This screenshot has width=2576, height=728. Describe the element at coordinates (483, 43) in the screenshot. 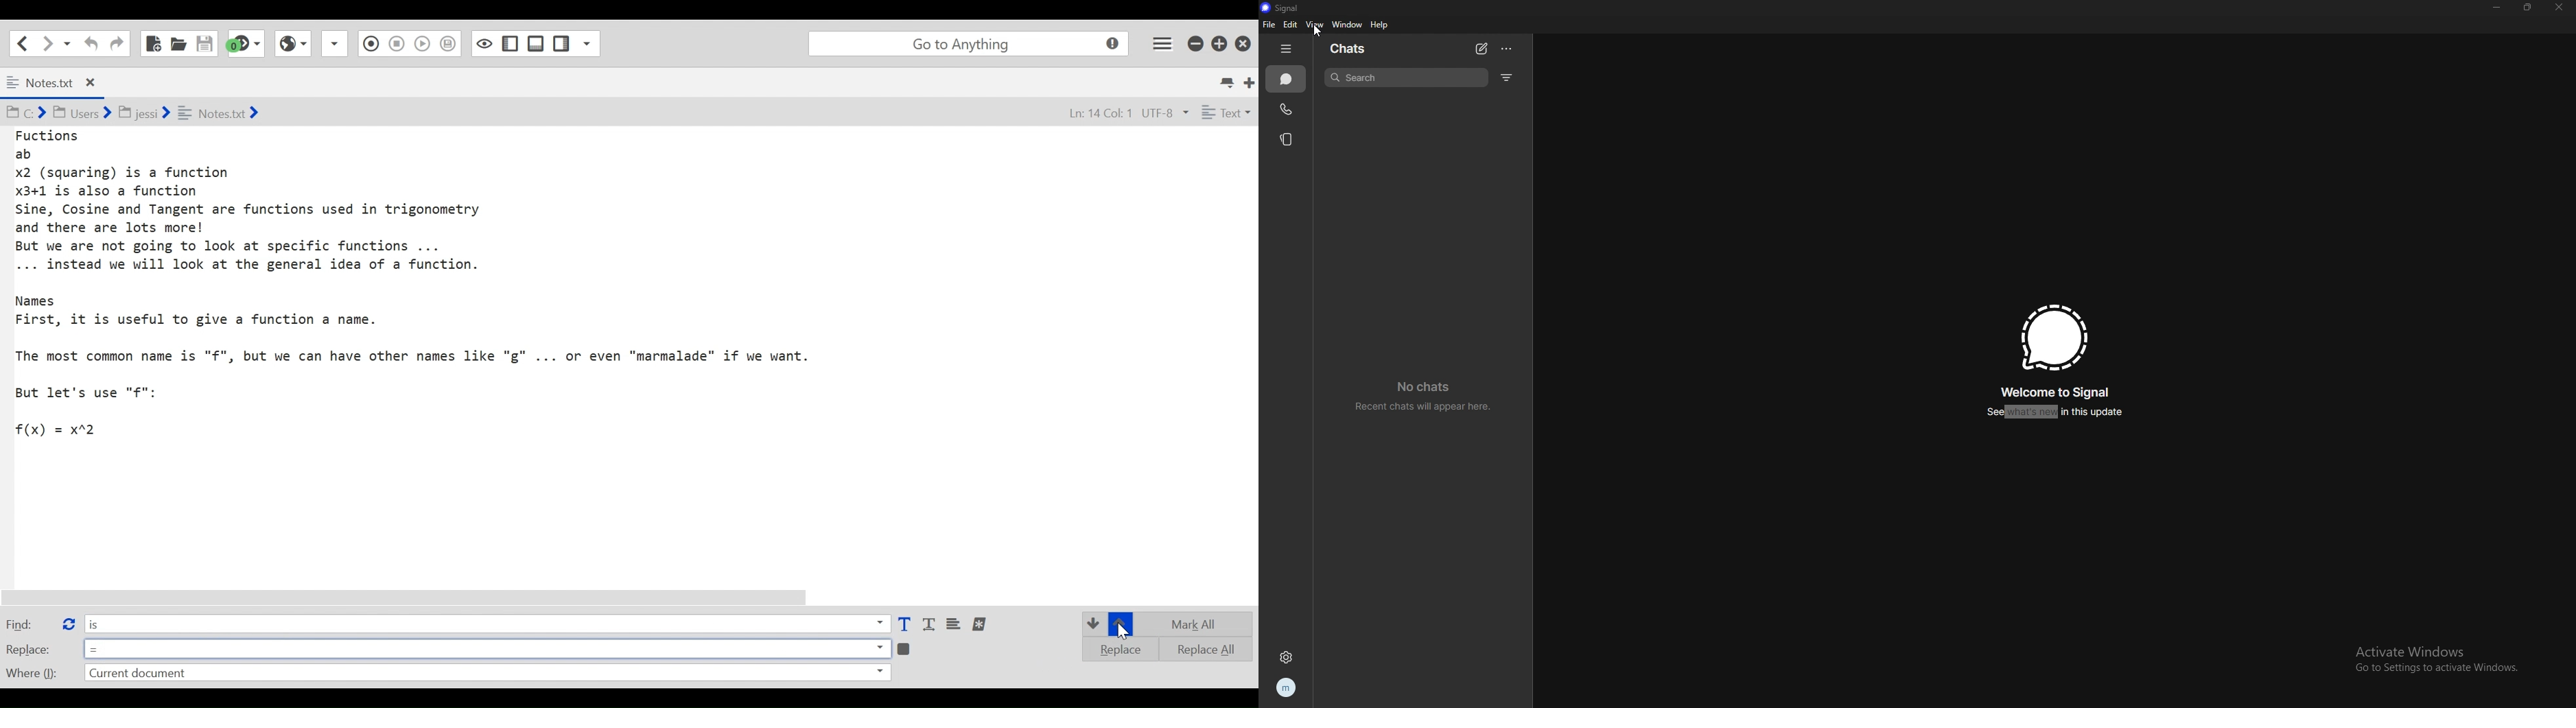

I see `Show/Hide Right pane` at that location.